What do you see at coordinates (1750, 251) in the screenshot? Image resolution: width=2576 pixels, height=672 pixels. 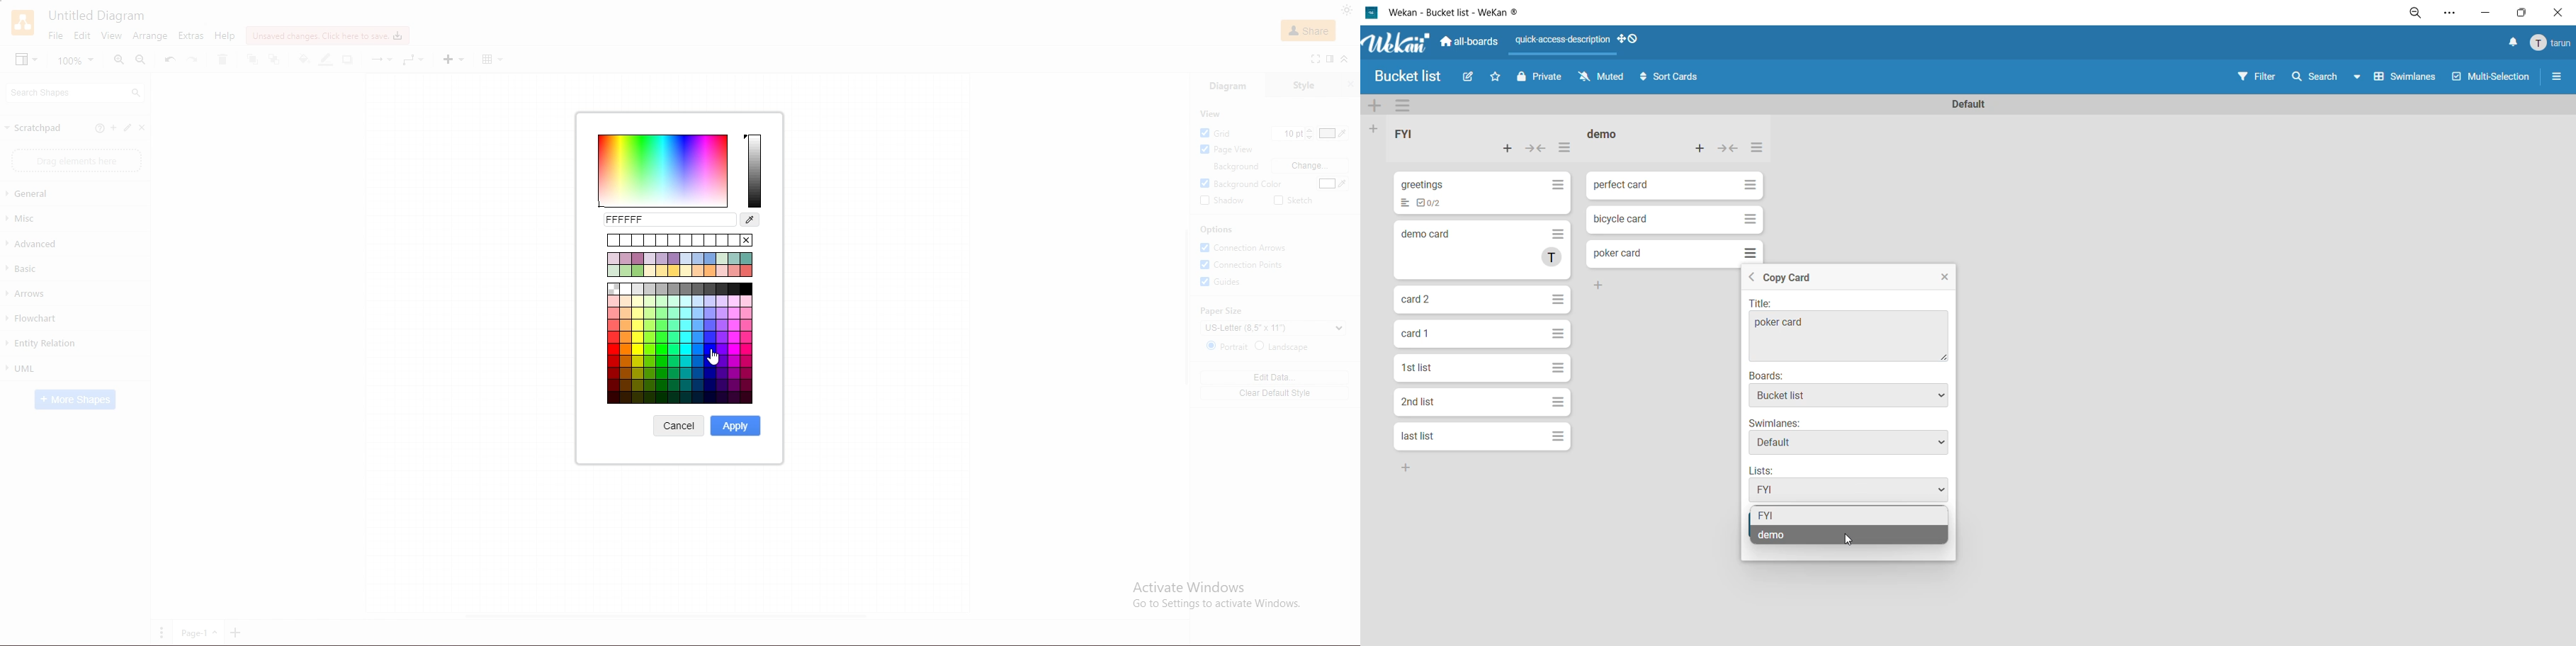 I see `Hamburger` at bounding box center [1750, 251].